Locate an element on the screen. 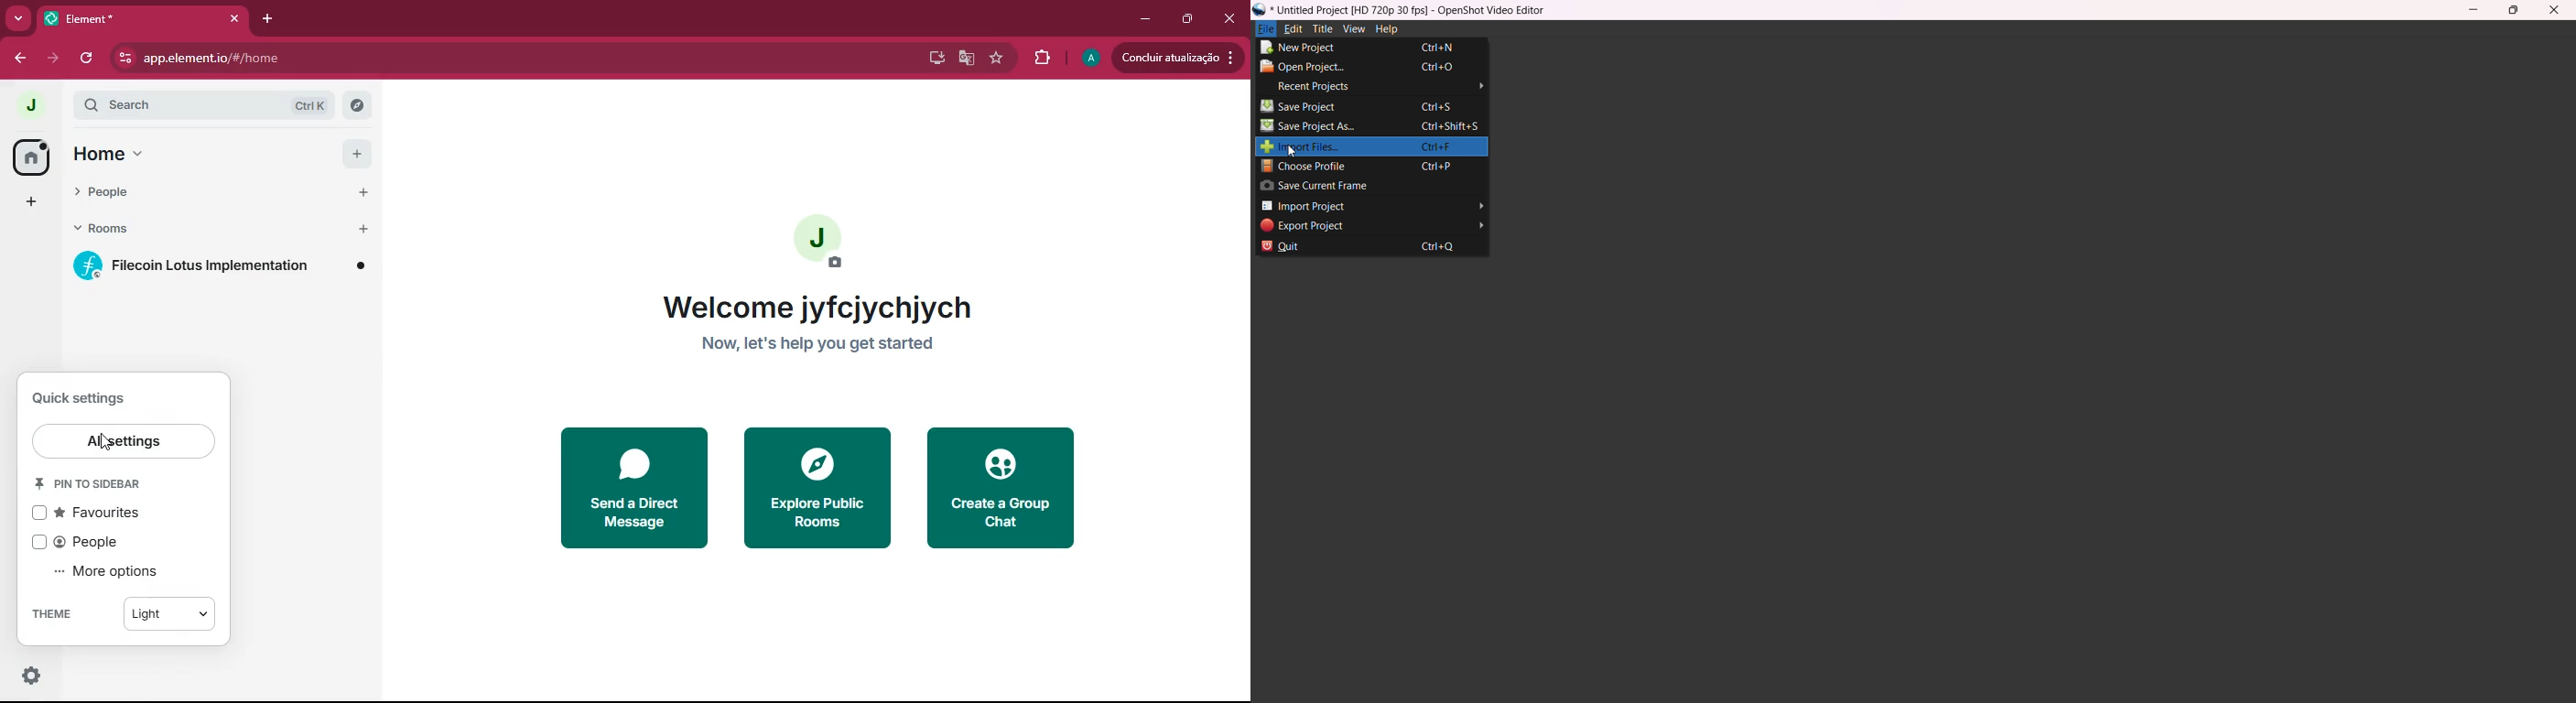  pin to sidebar is located at coordinates (103, 484).